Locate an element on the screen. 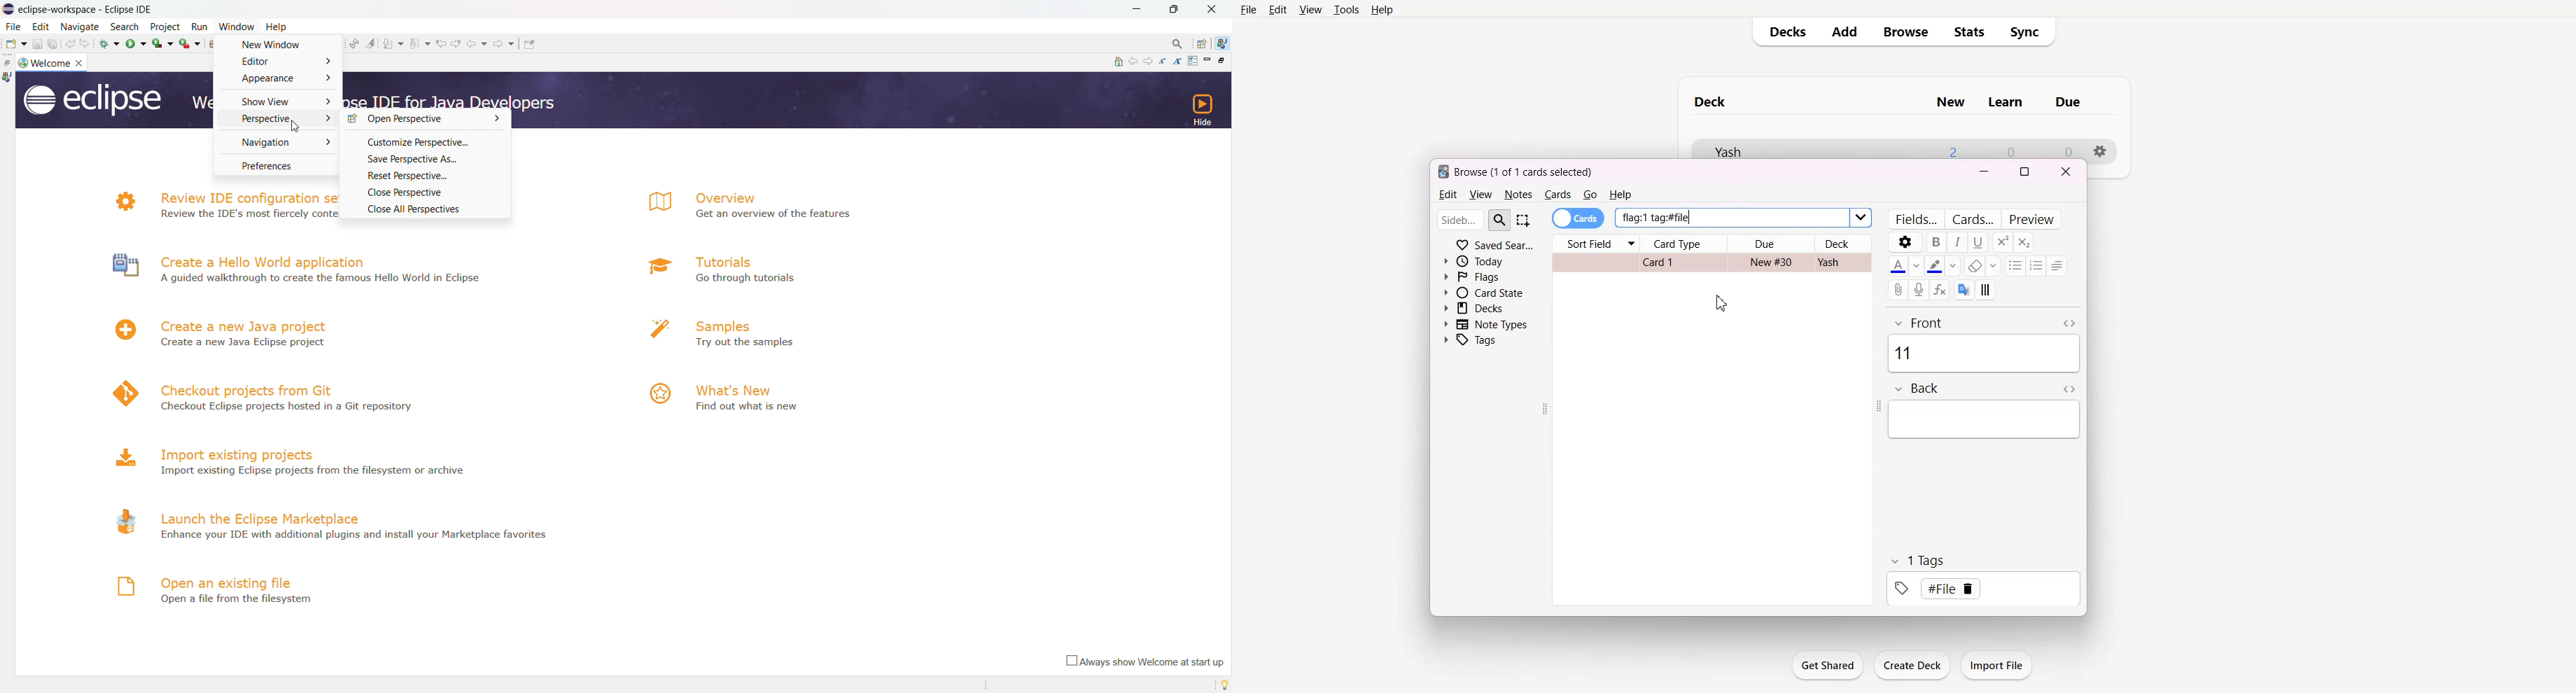 The width and height of the screenshot is (2576, 700). next annotation is located at coordinates (393, 44).